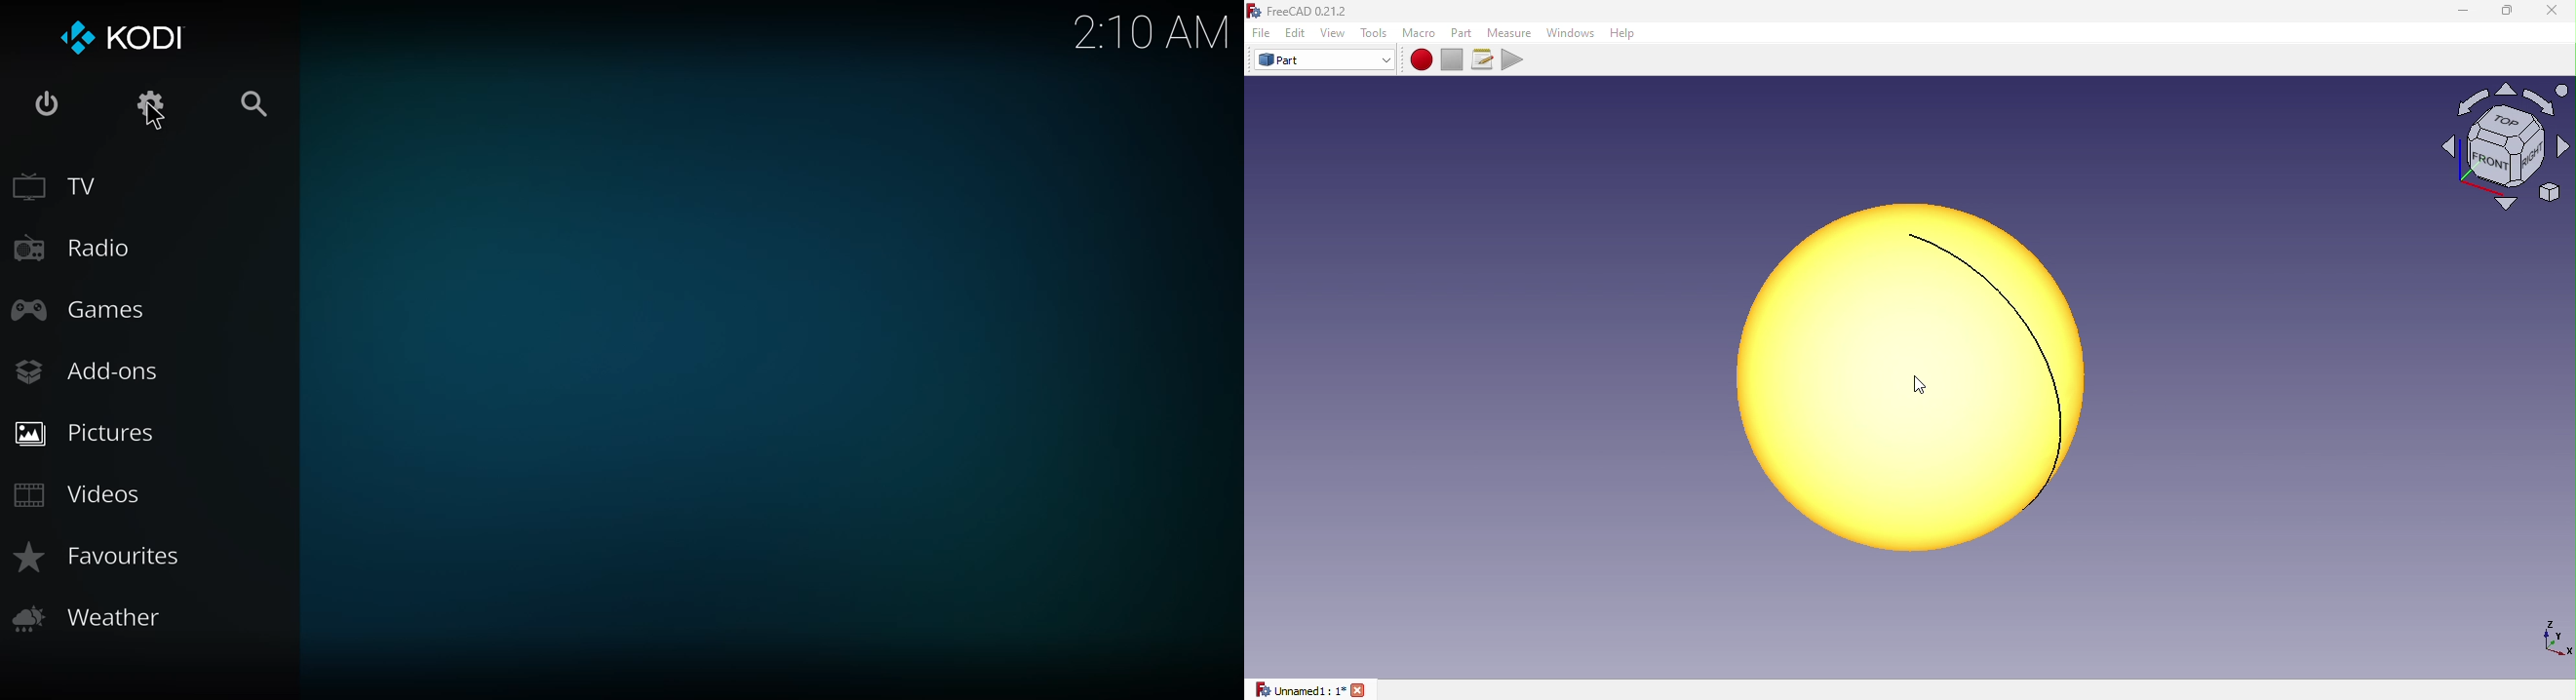  I want to click on games, so click(80, 308).